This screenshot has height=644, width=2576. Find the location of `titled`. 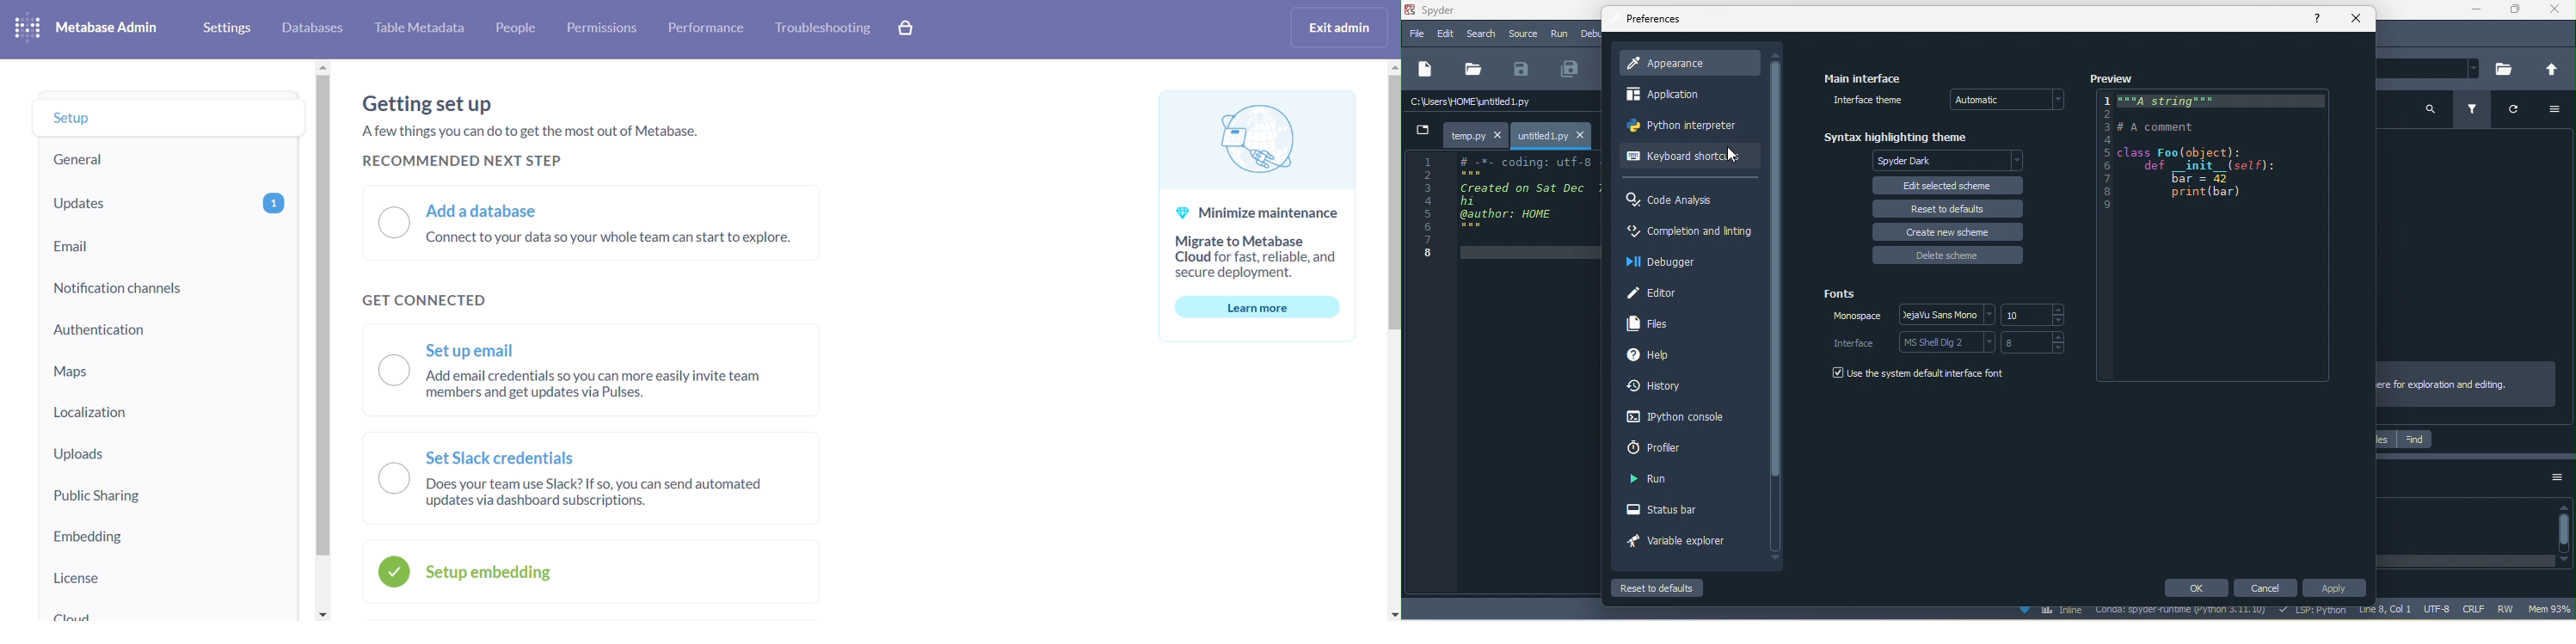

titled is located at coordinates (1456, 11).